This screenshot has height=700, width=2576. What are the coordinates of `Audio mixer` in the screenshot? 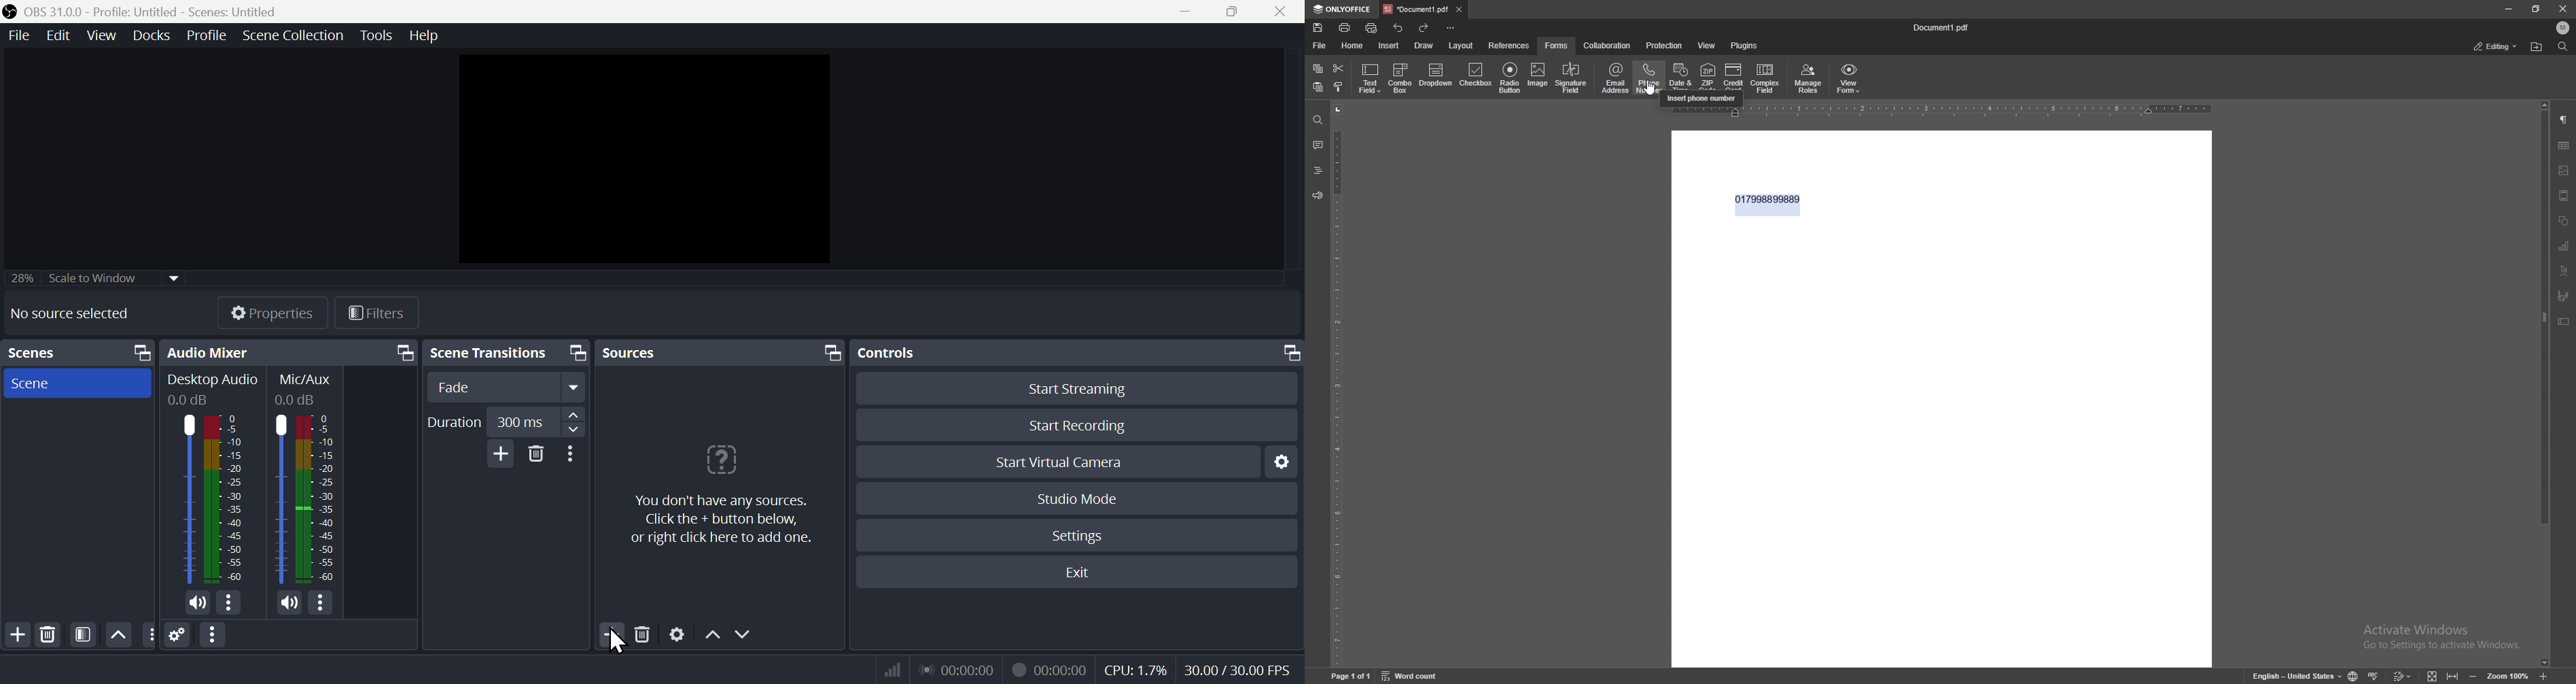 It's located at (286, 353).